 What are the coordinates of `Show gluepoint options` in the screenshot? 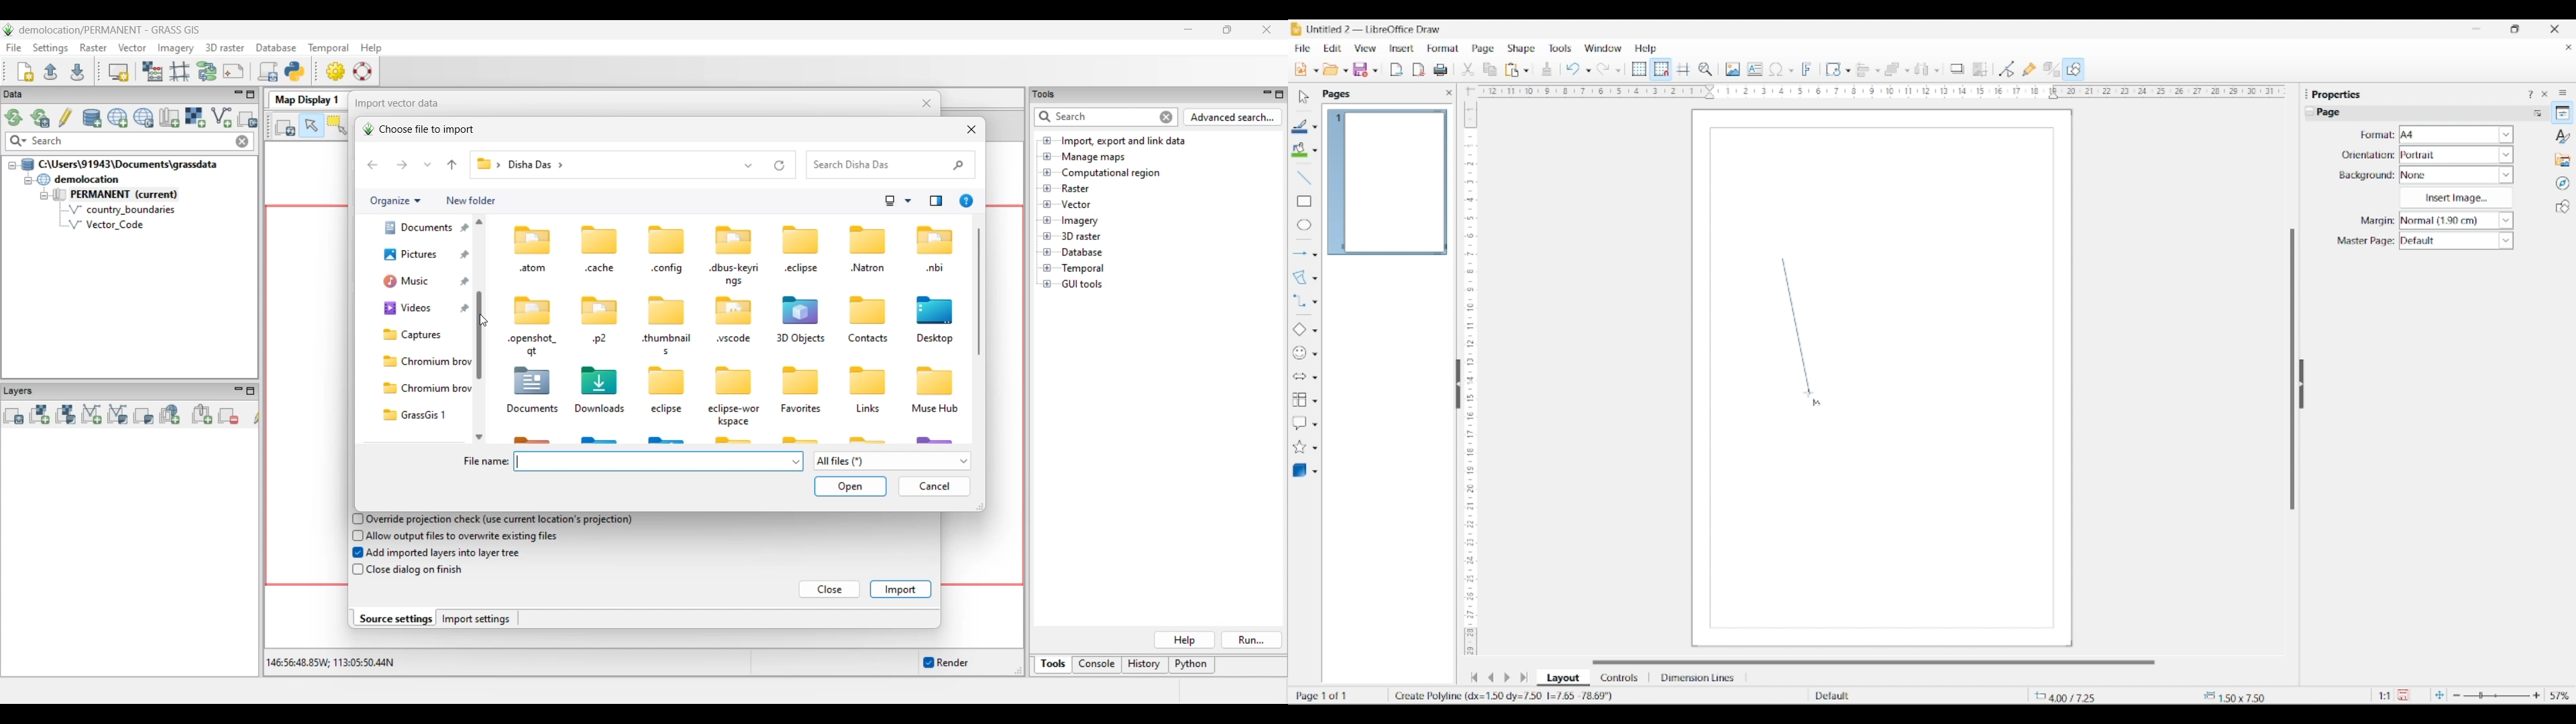 It's located at (2029, 69).